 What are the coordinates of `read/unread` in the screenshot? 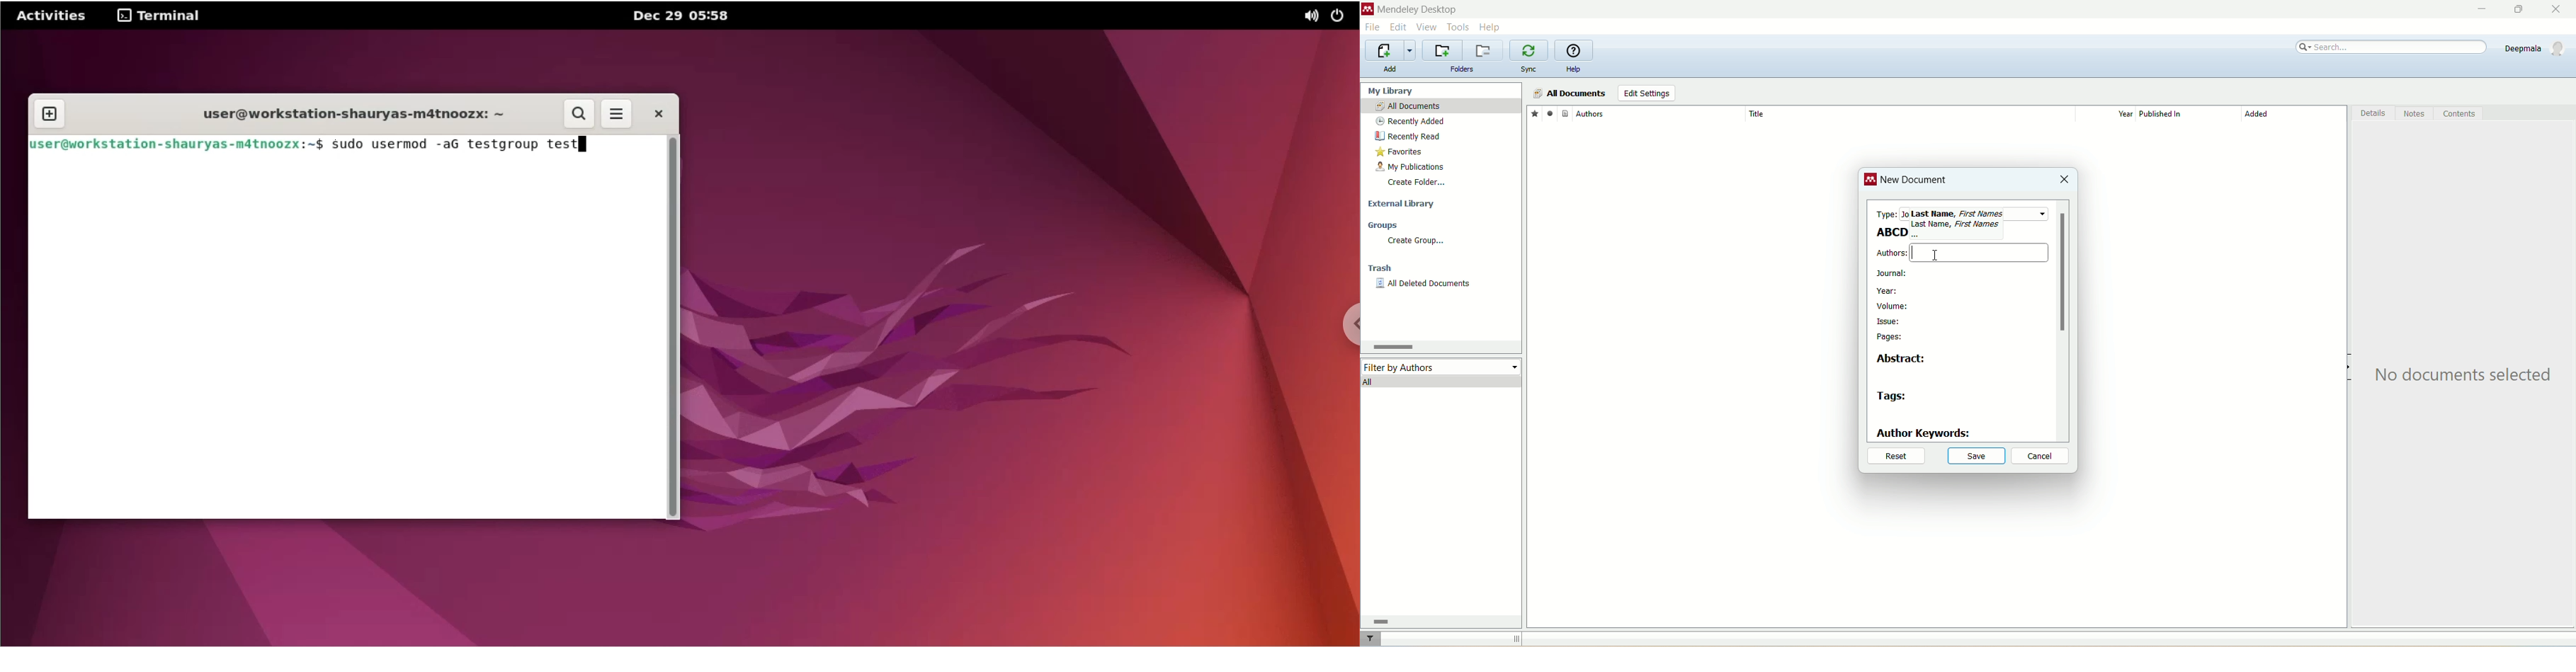 It's located at (1548, 113).